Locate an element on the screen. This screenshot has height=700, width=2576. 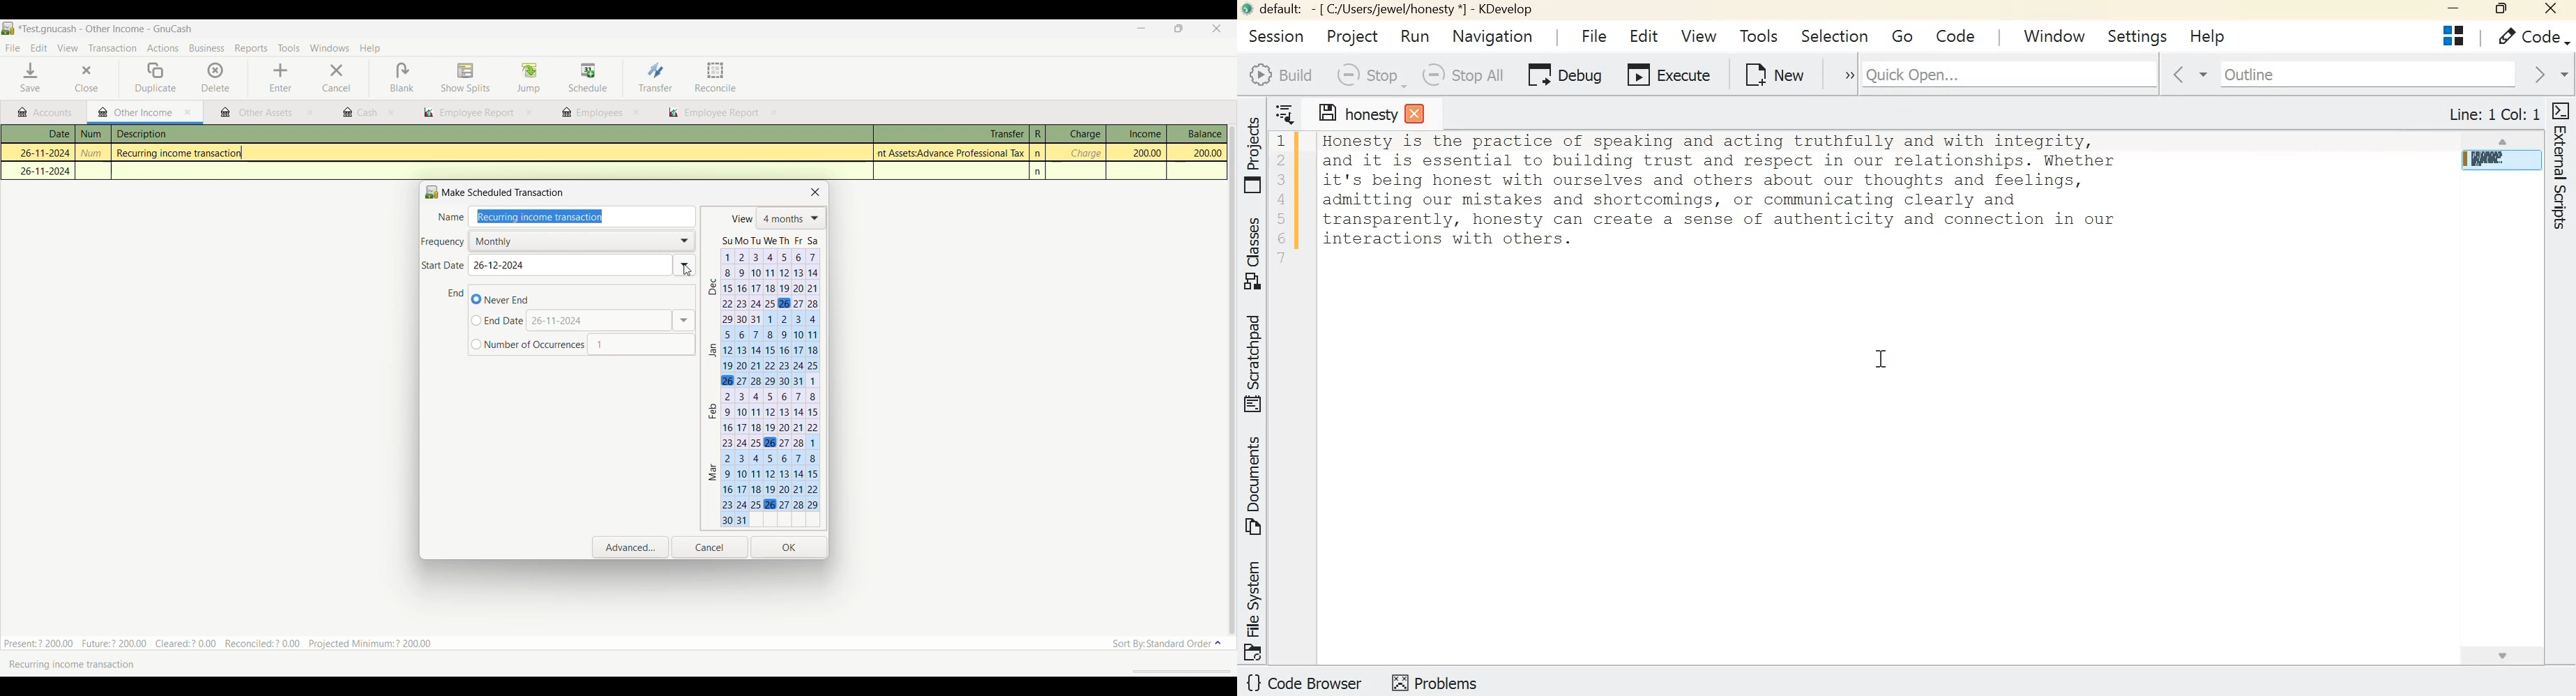
close is located at coordinates (392, 113).